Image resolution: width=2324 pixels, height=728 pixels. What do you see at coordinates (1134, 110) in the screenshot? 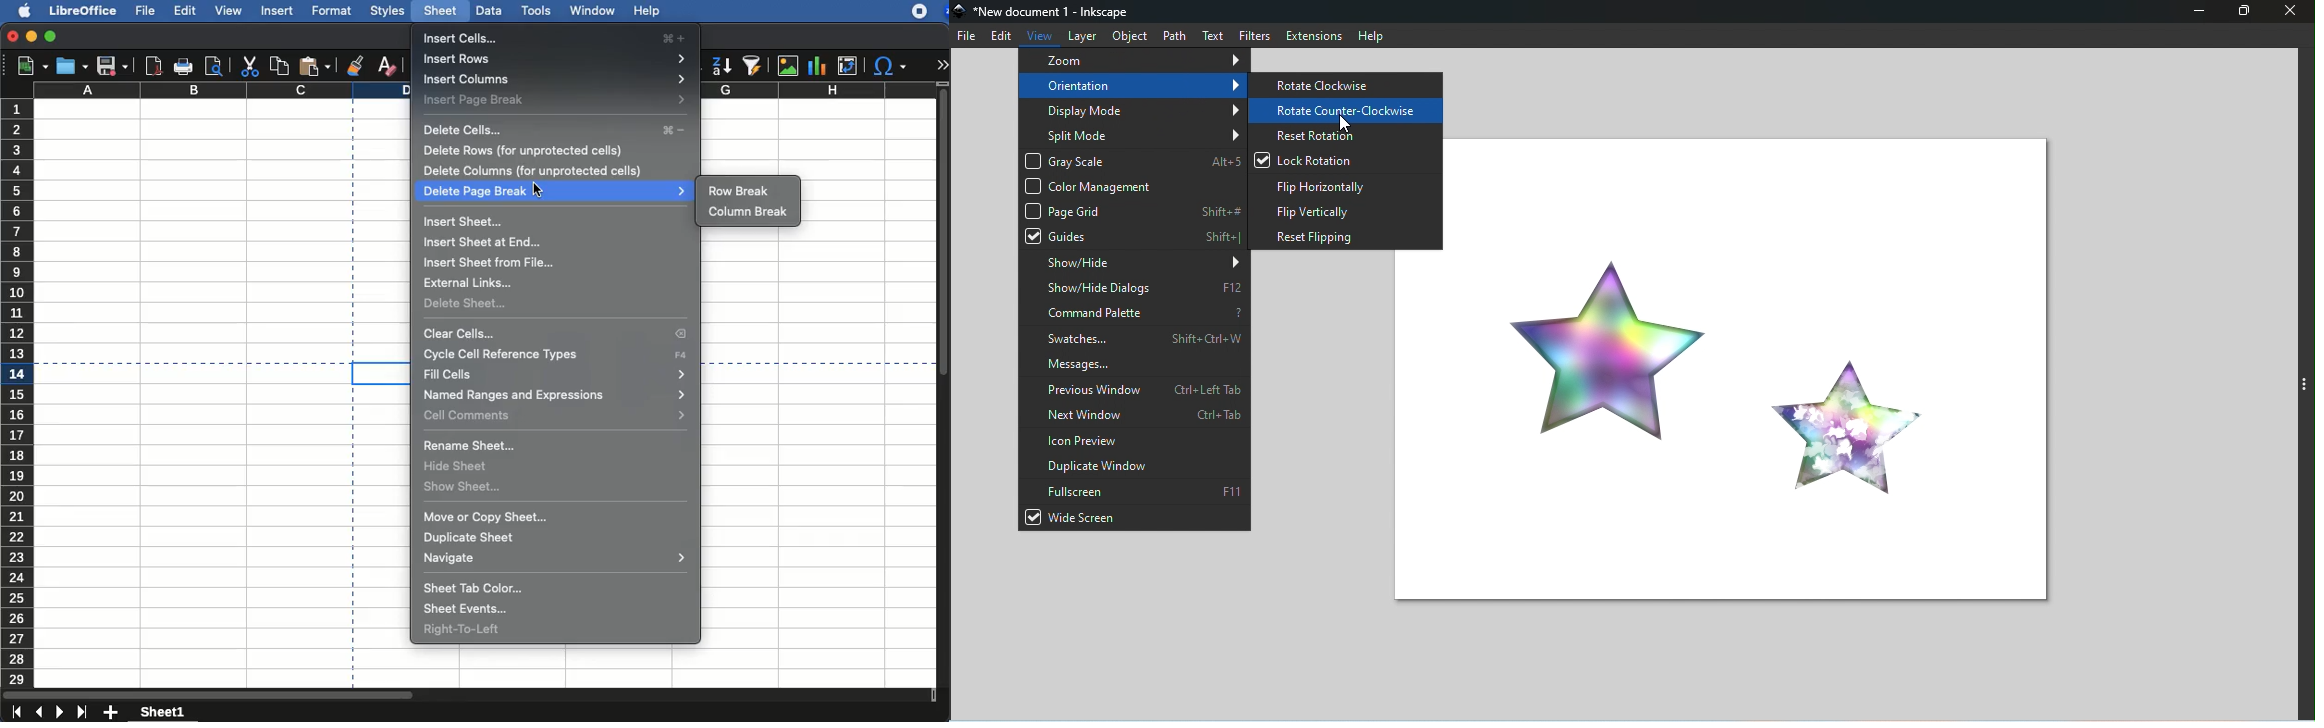
I see `Display mode` at bounding box center [1134, 110].